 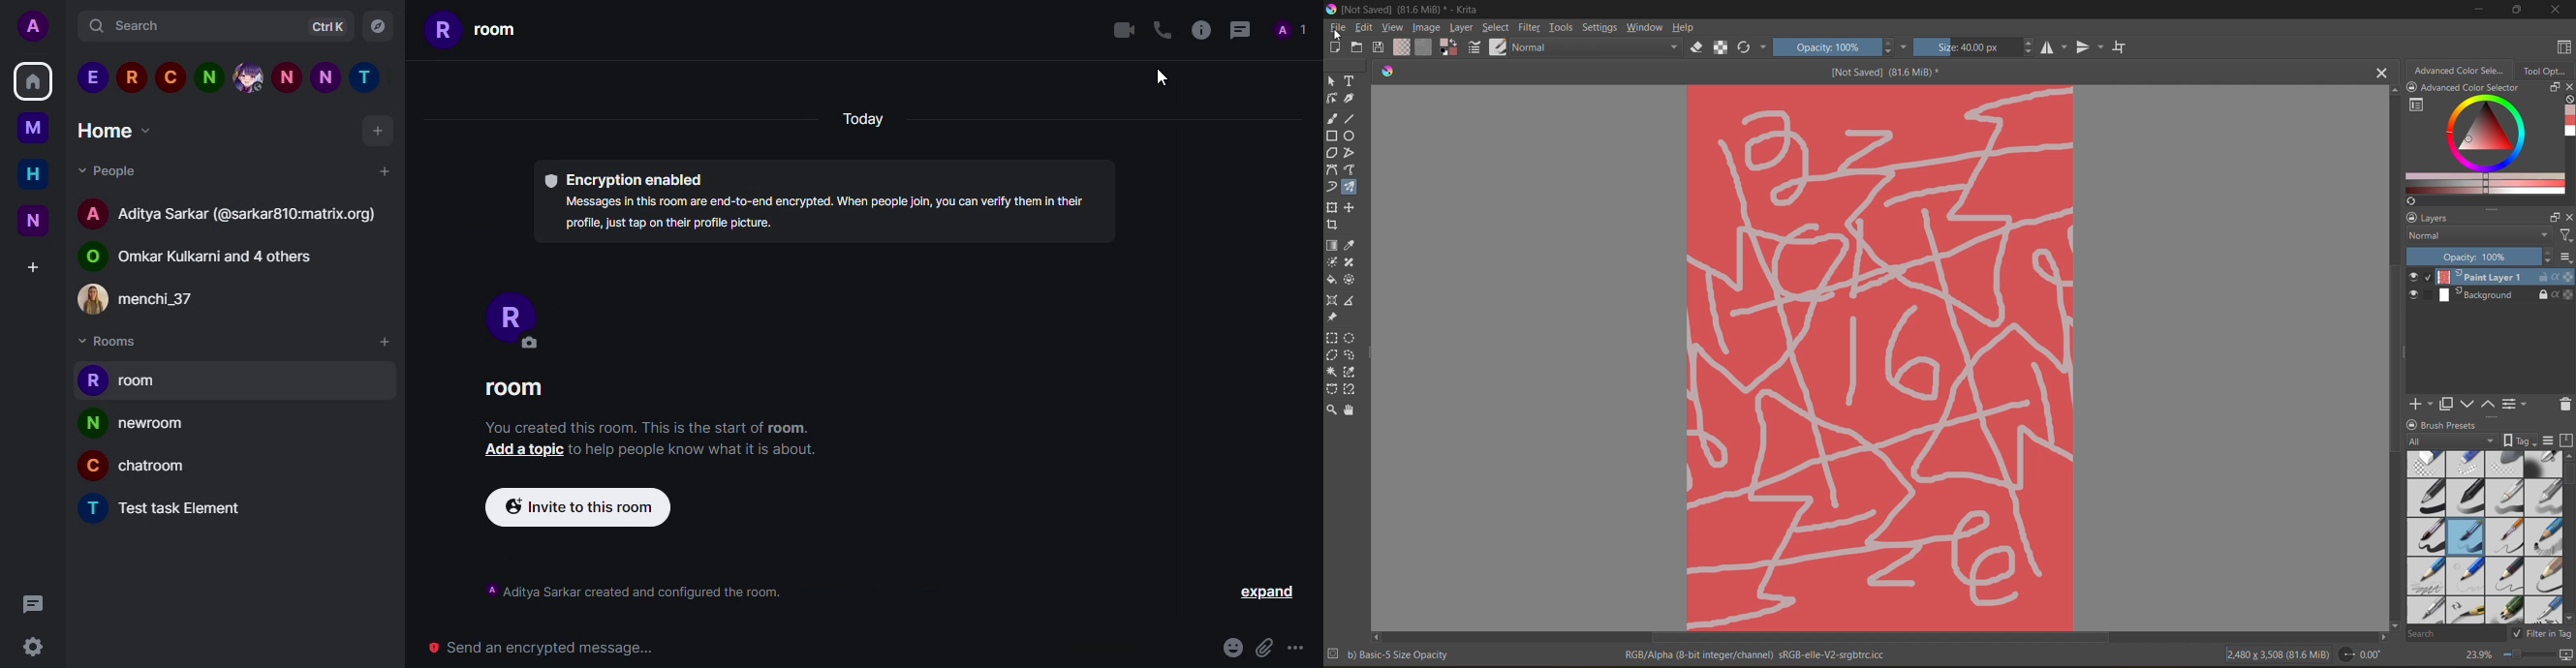 I want to click on tool, so click(x=1331, y=118).